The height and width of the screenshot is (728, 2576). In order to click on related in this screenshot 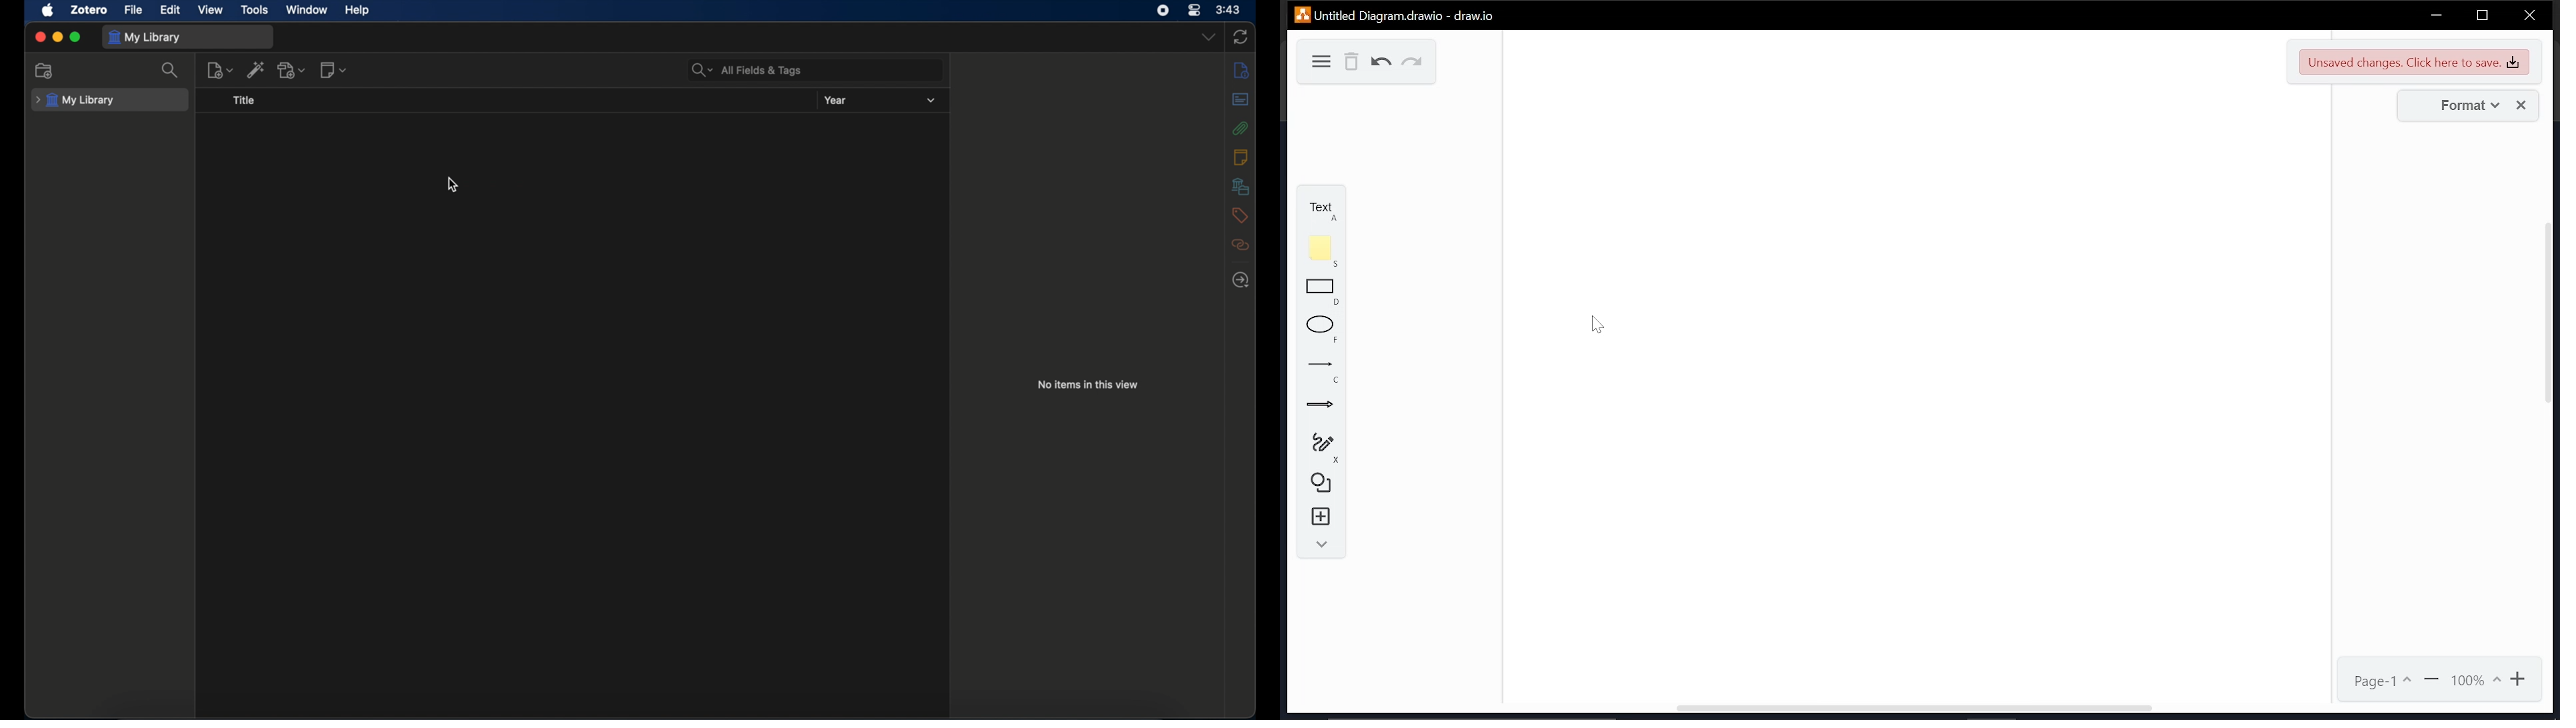, I will do `click(1240, 245)`.